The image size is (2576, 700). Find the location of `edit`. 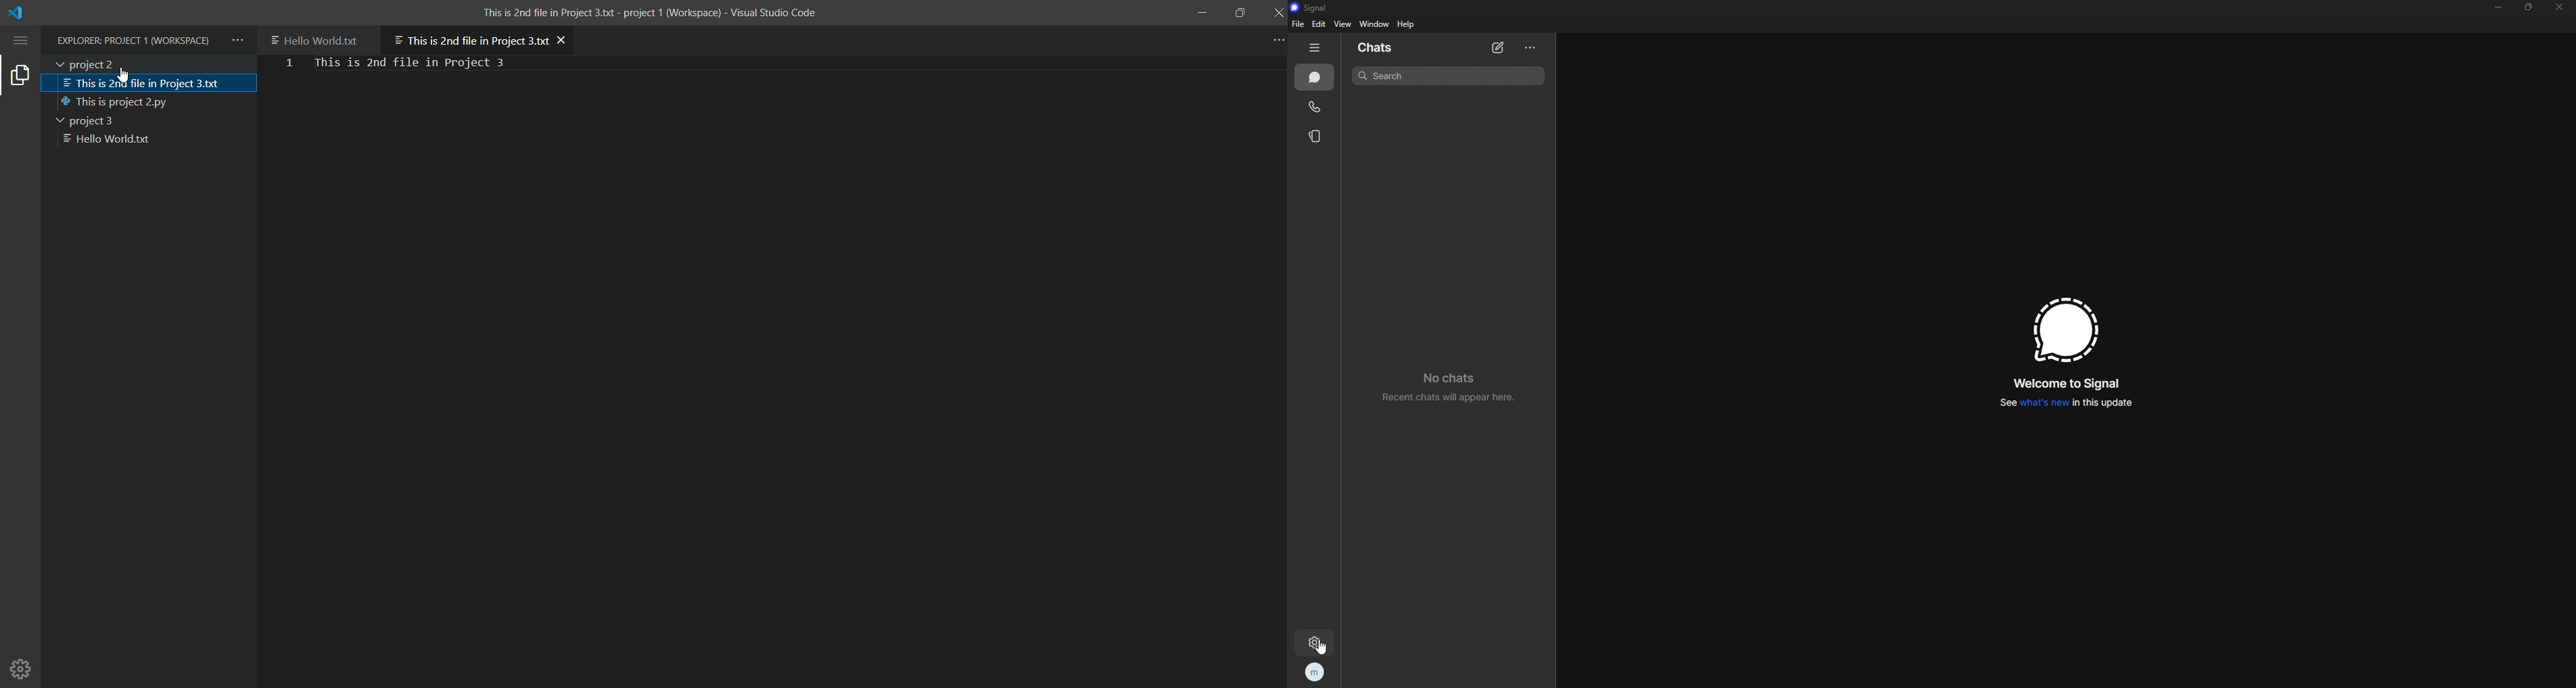

edit is located at coordinates (1320, 24).